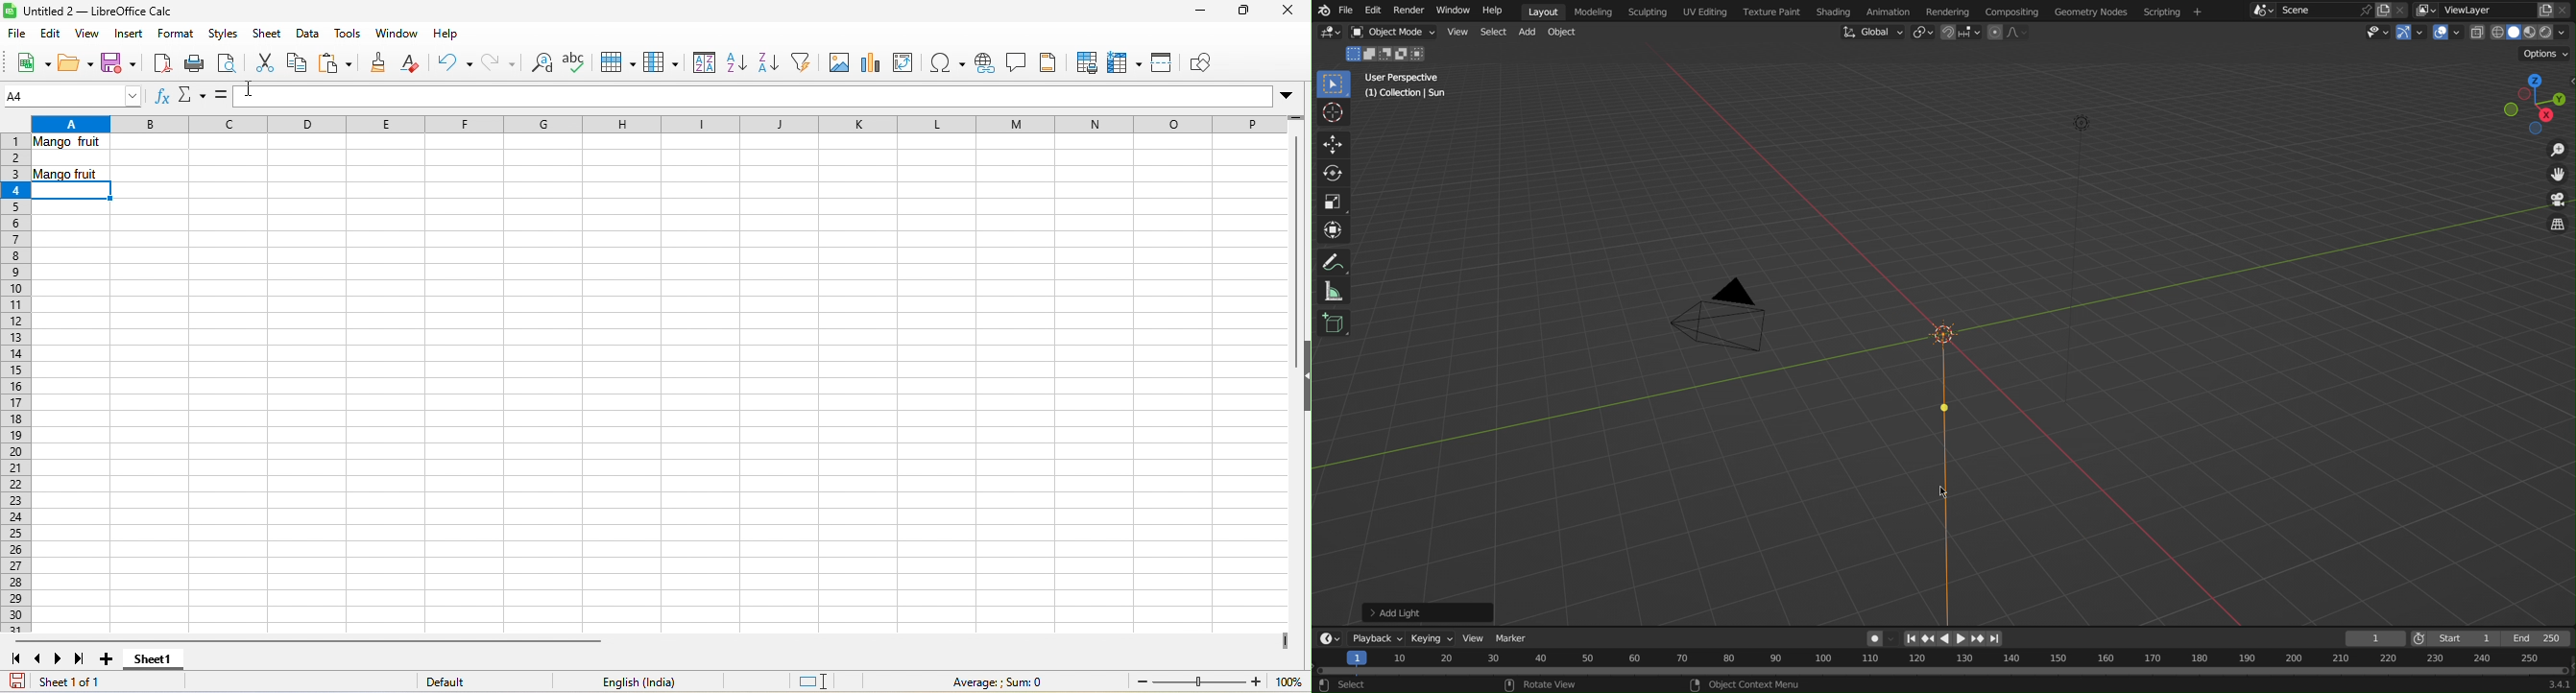 This screenshot has width=2576, height=700. Describe the element at coordinates (81, 659) in the screenshot. I see `scroll to last sheet` at that location.